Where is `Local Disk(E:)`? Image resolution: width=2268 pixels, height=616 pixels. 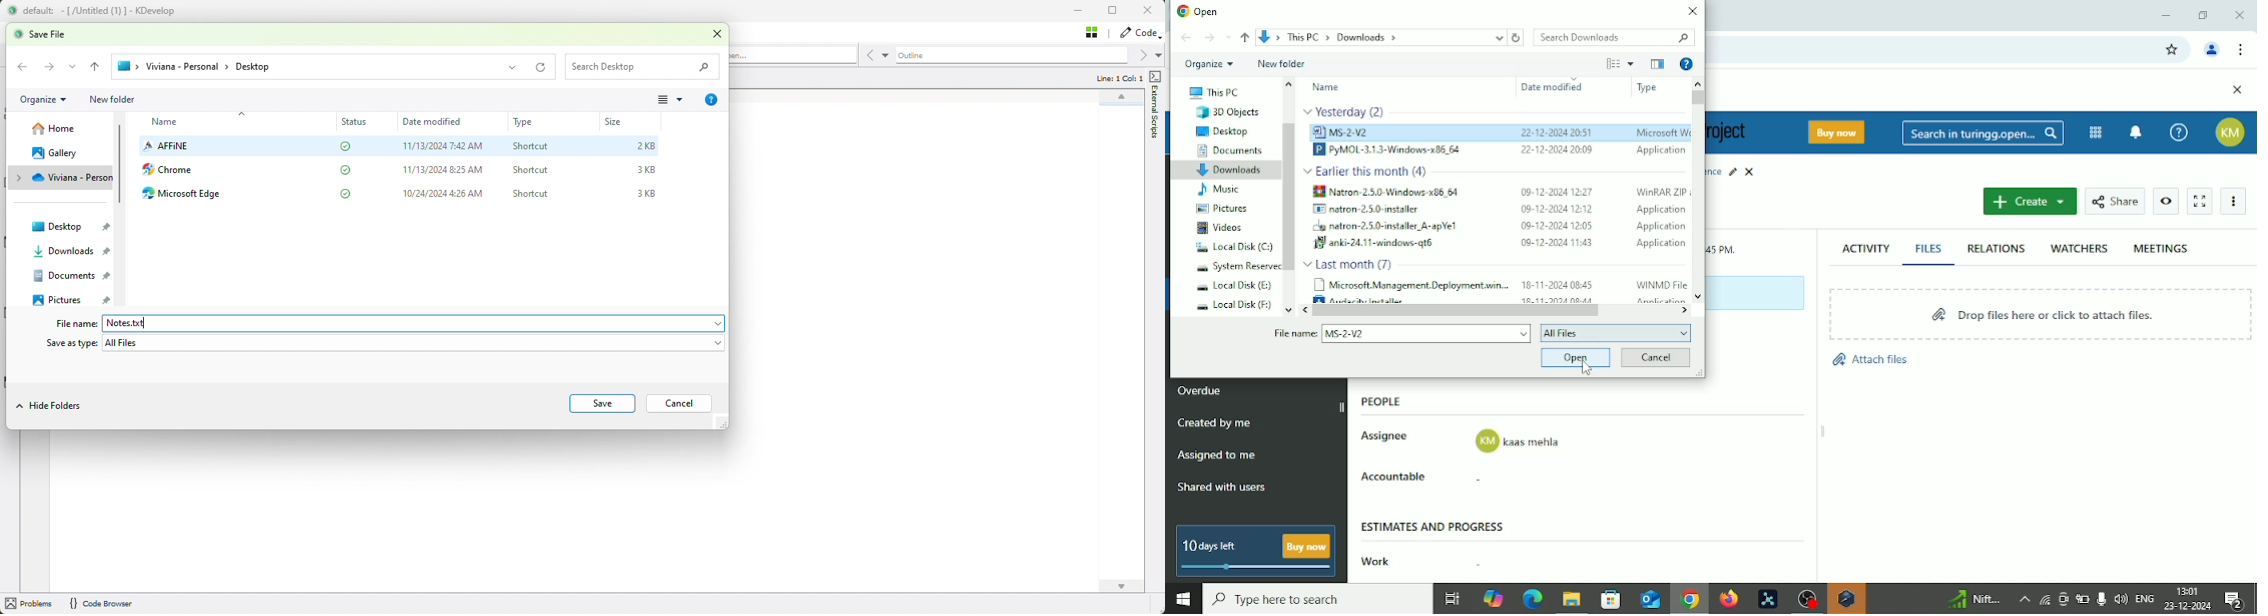 Local Disk(E:) is located at coordinates (1234, 286).